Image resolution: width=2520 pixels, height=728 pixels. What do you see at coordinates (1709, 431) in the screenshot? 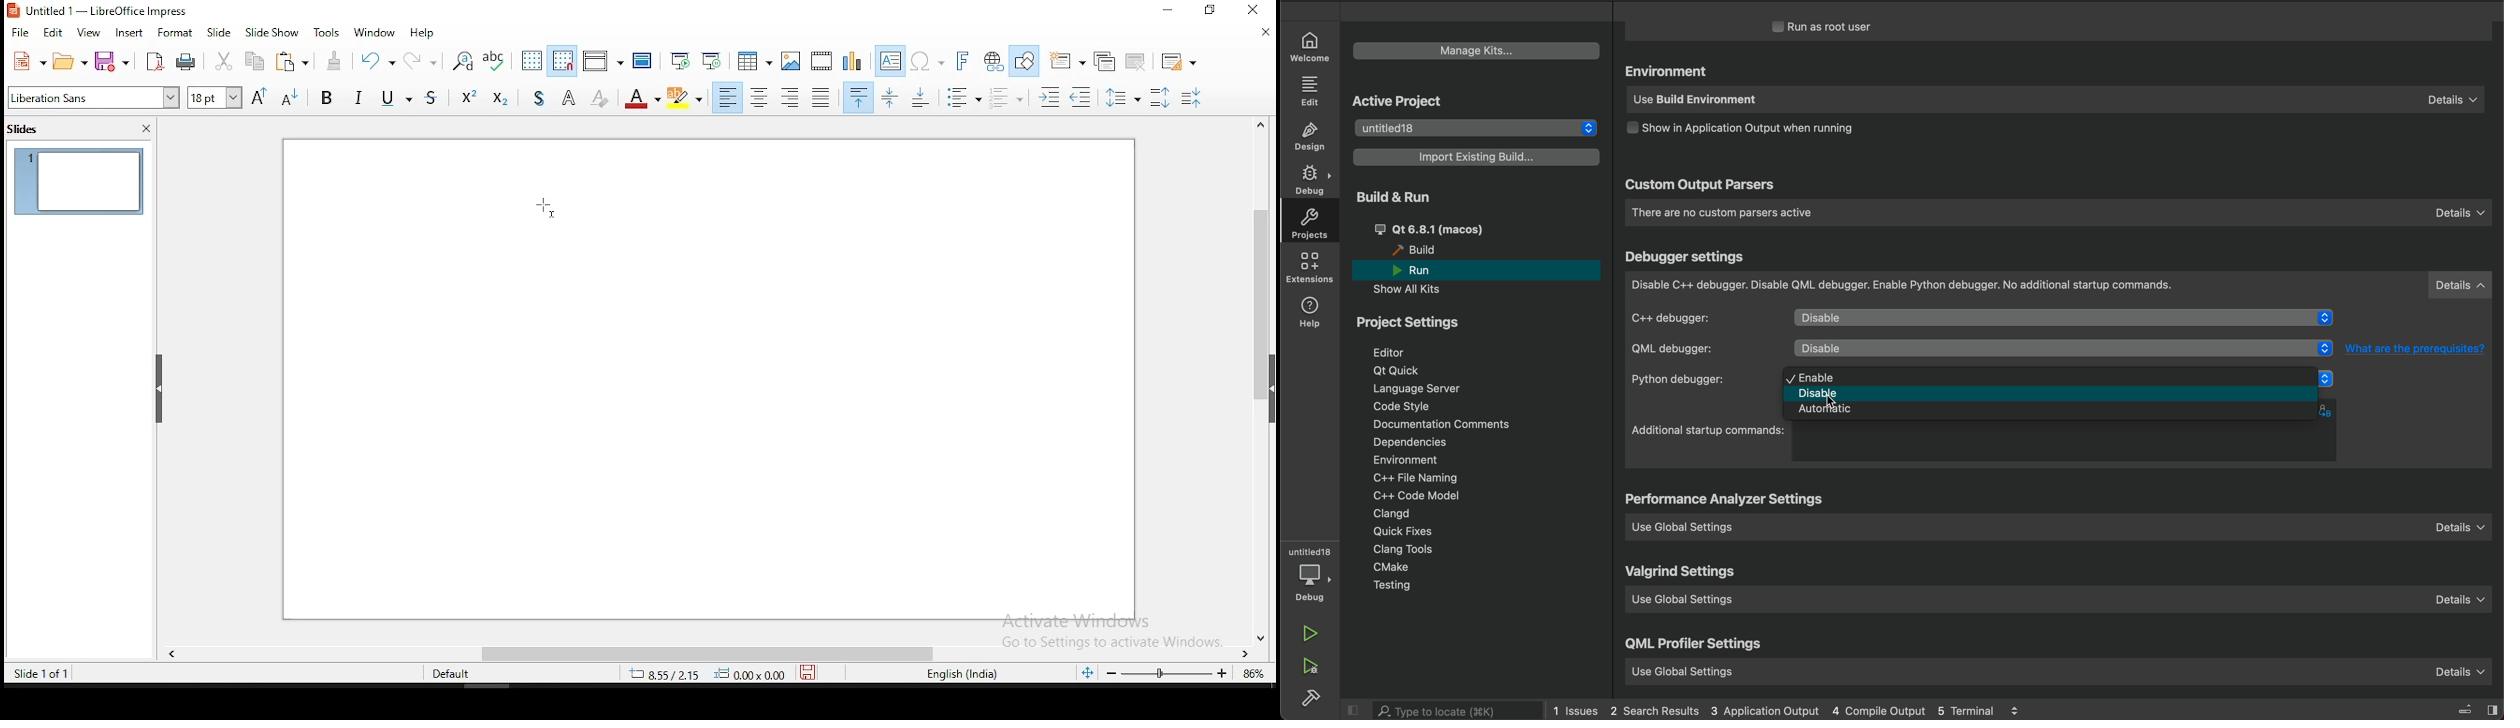
I see `startup ` at bounding box center [1709, 431].